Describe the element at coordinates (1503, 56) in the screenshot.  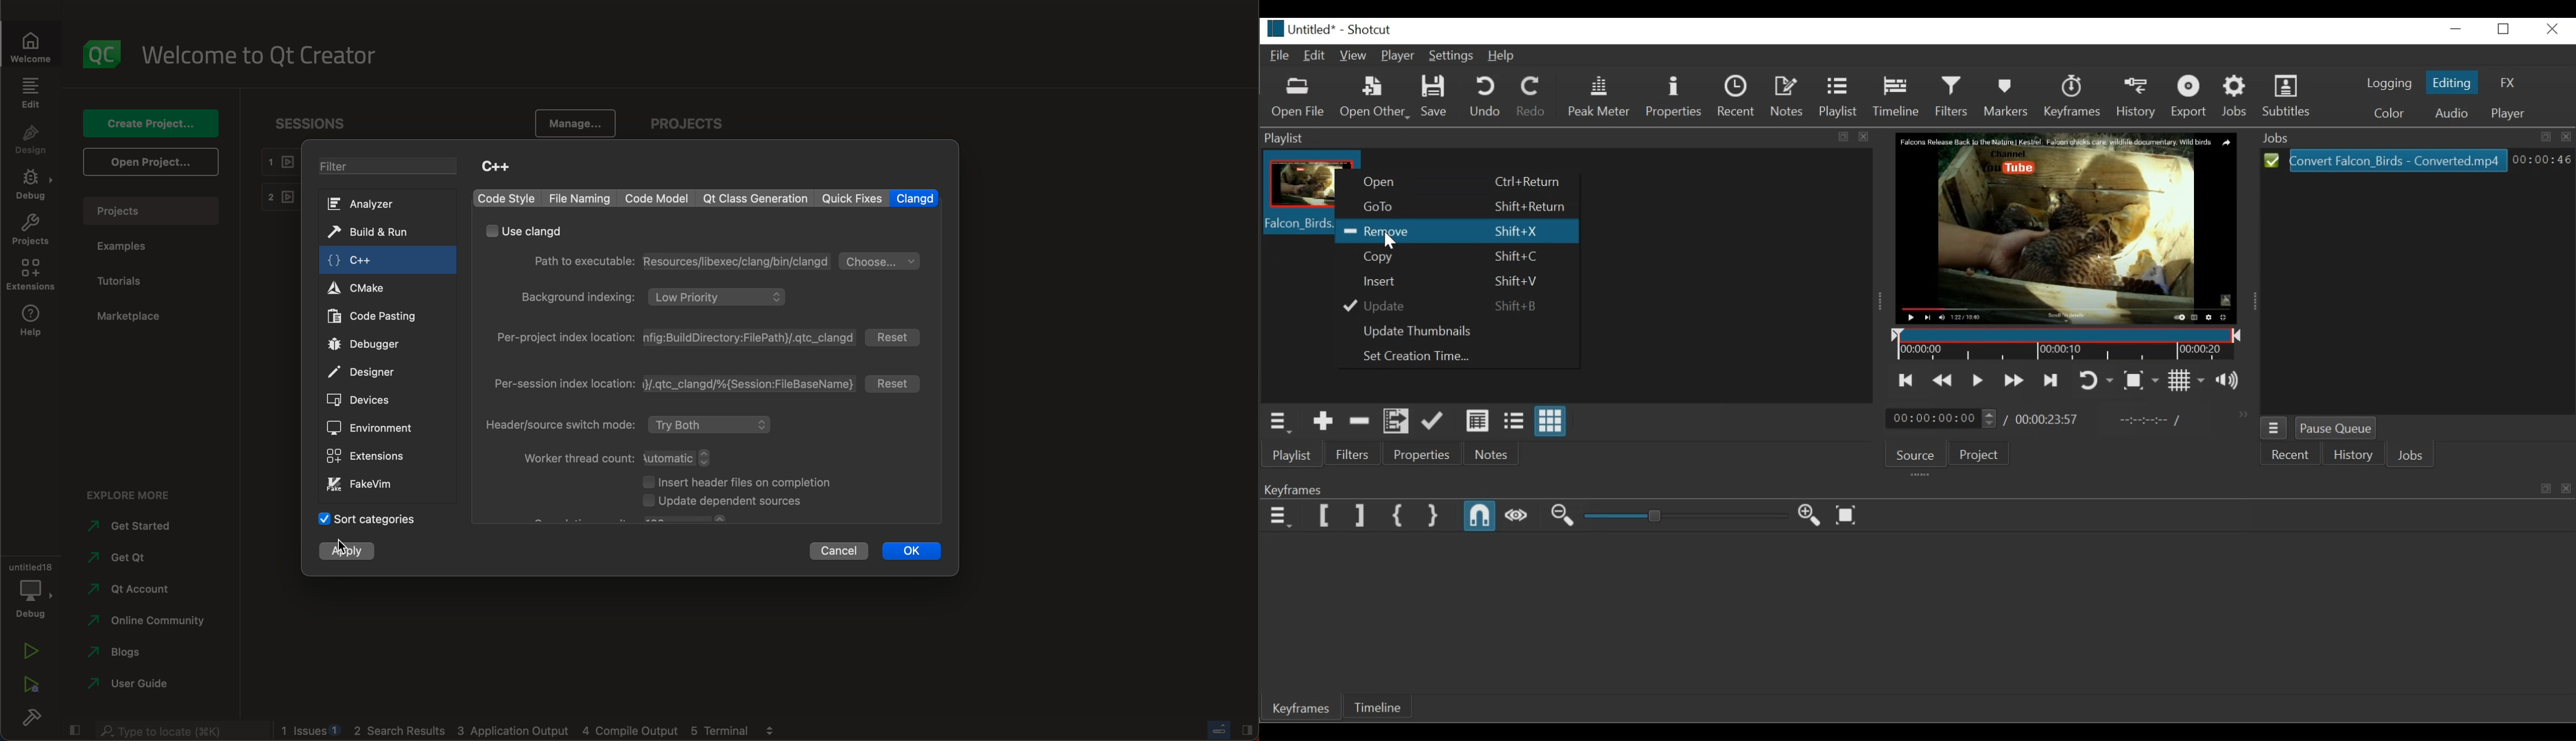
I see `Help` at that location.